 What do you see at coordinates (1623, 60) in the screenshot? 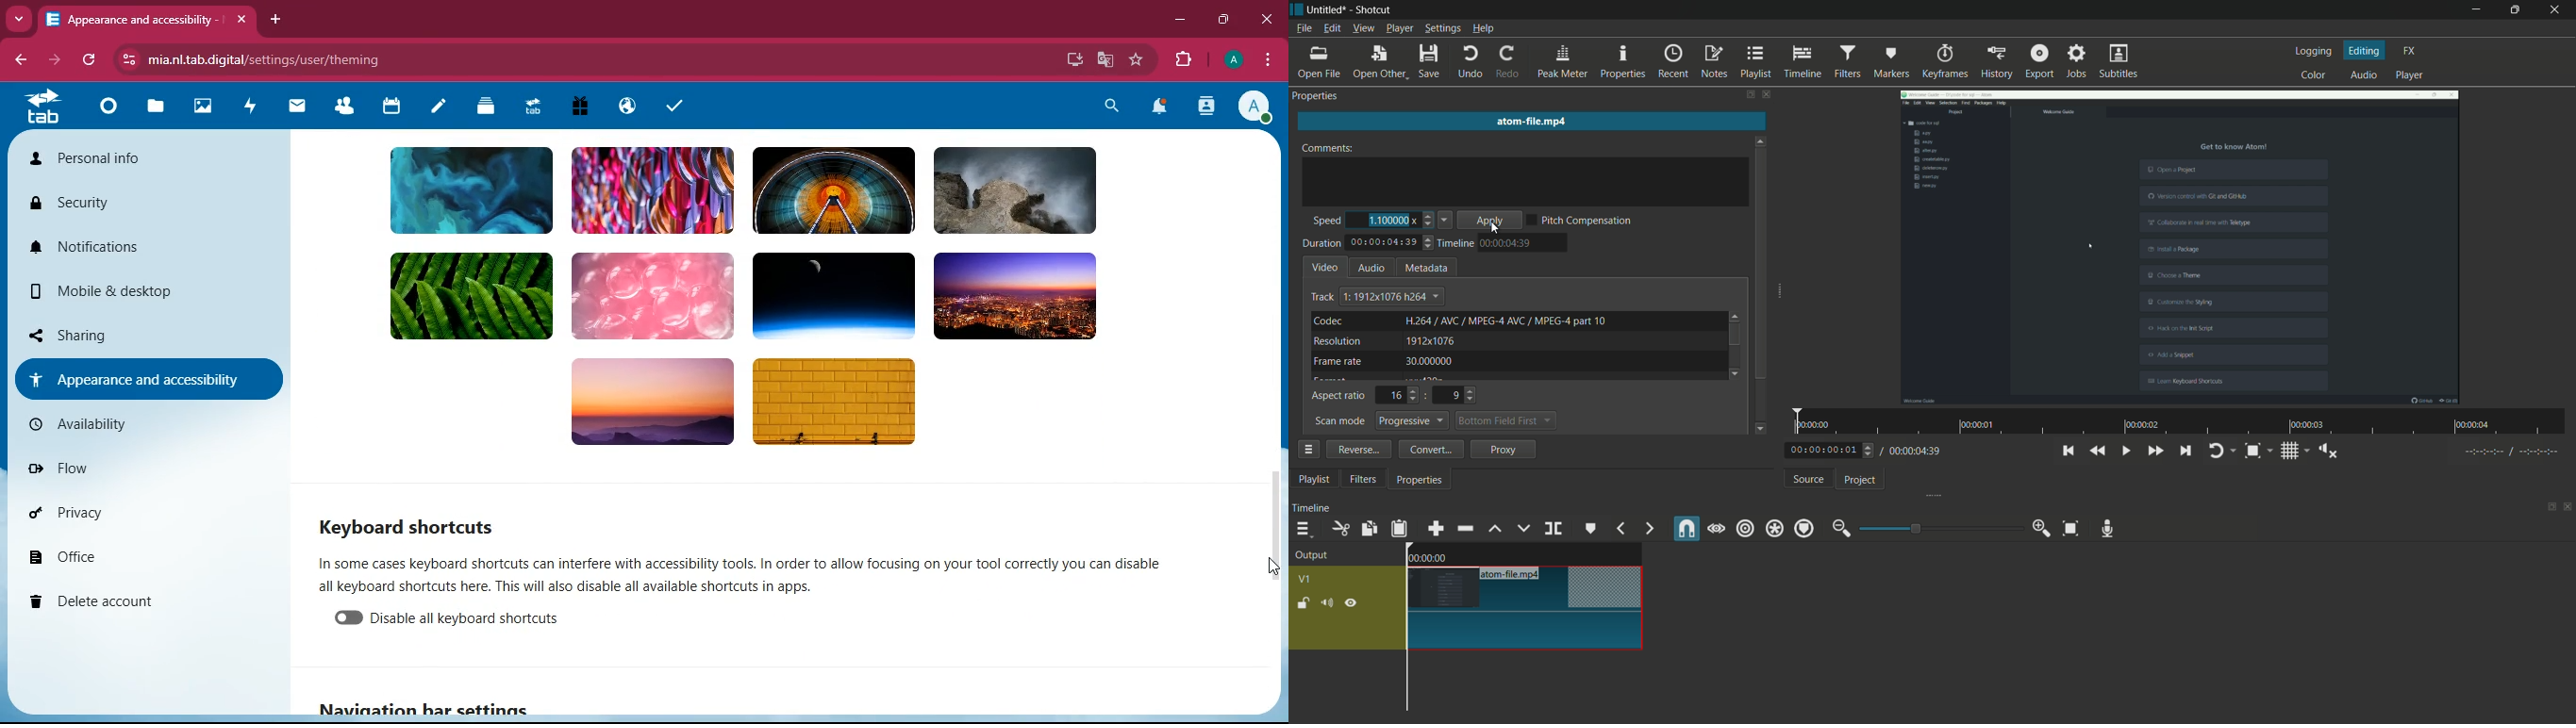
I see `properties` at bounding box center [1623, 60].